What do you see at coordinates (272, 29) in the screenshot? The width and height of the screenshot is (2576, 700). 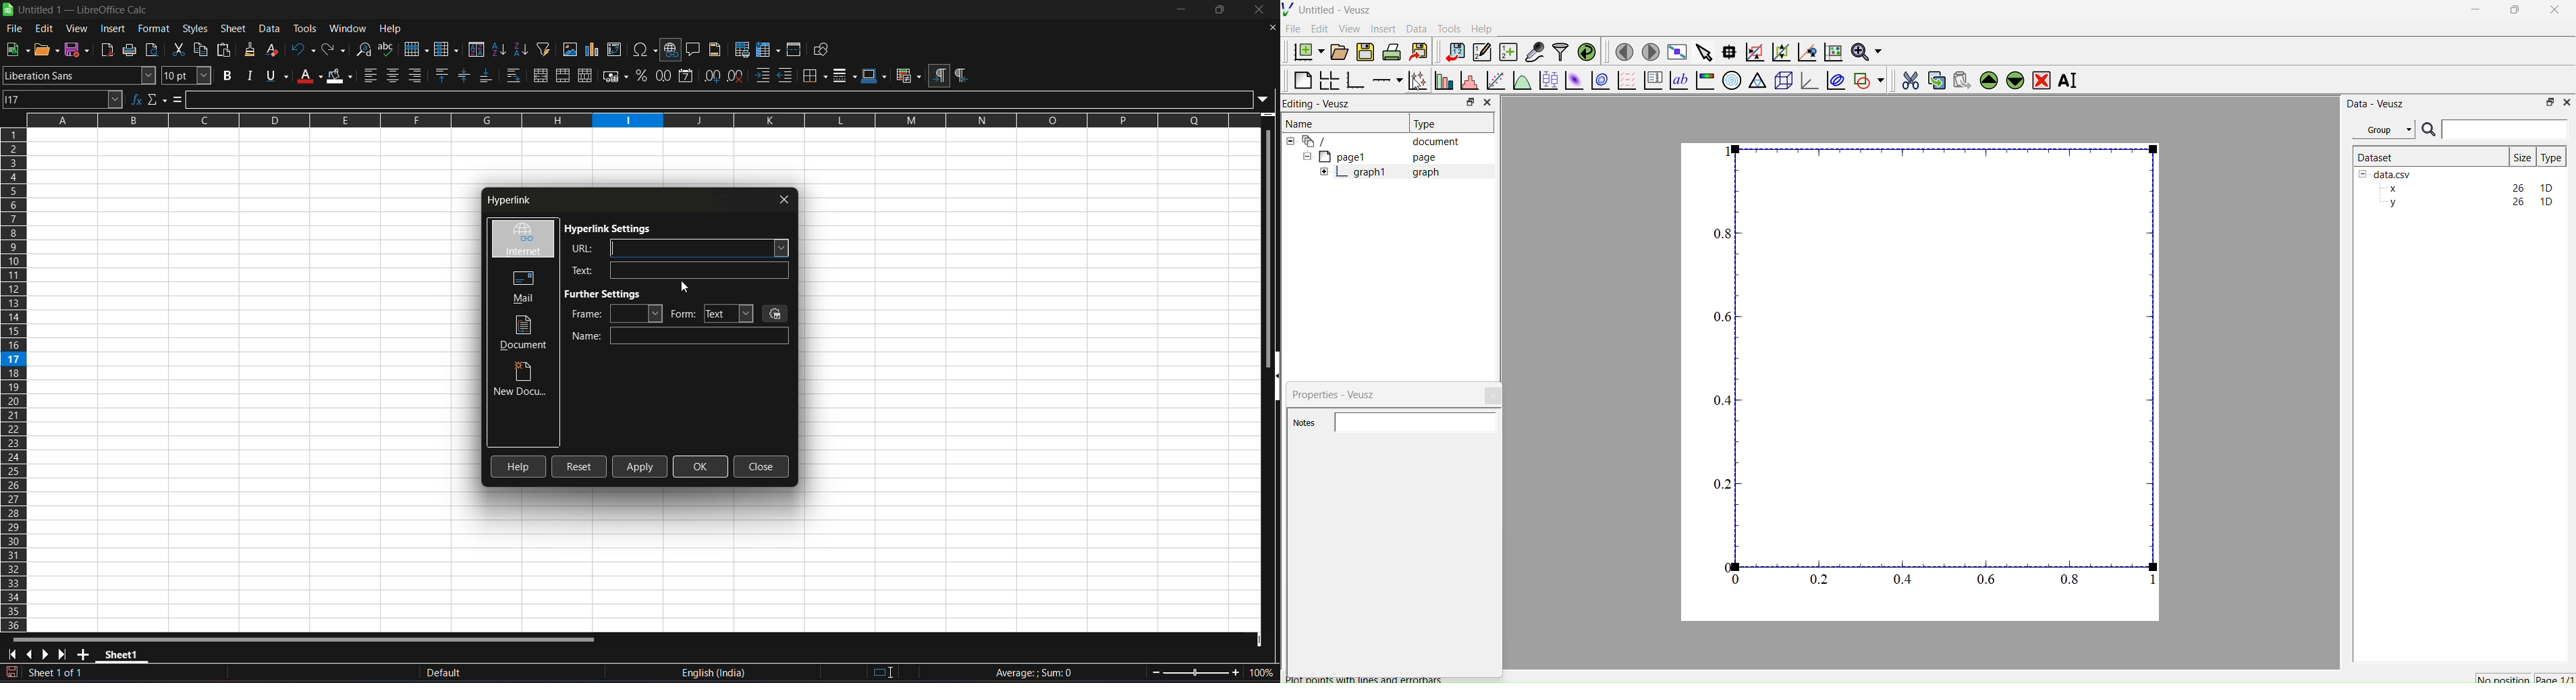 I see `data` at bounding box center [272, 29].